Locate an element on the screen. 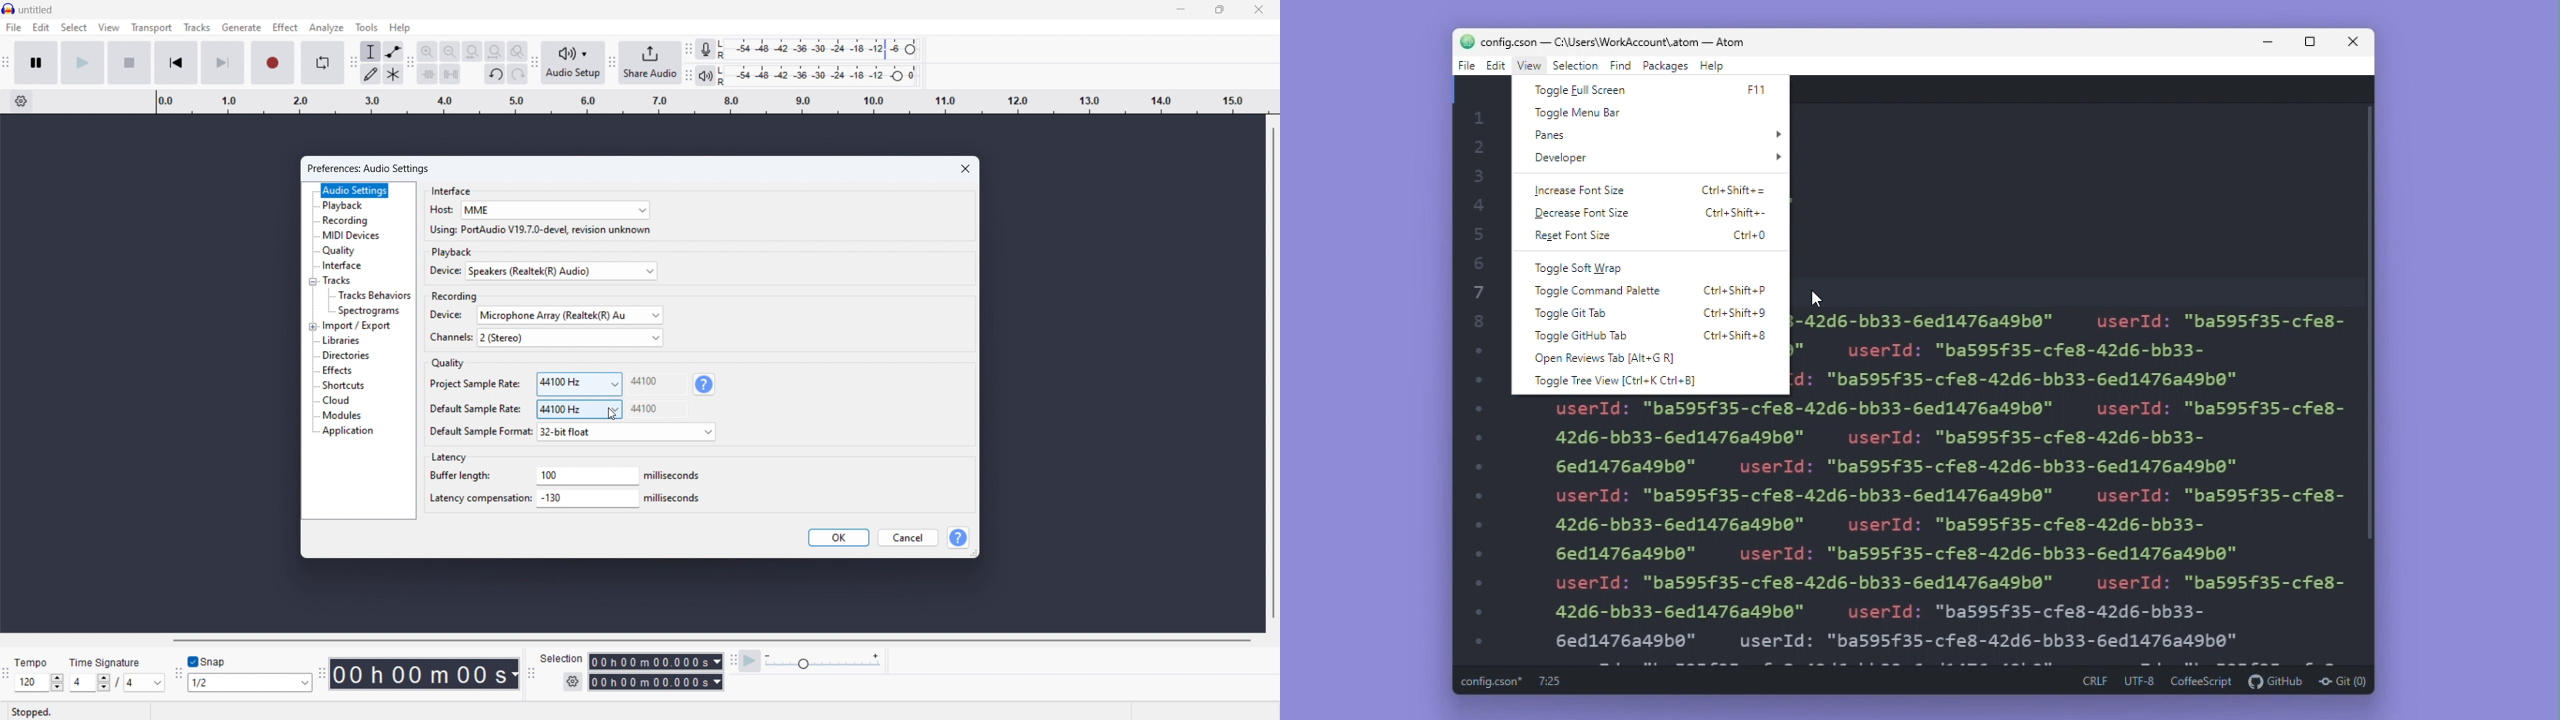  playback speed is located at coordinates (823, 661).